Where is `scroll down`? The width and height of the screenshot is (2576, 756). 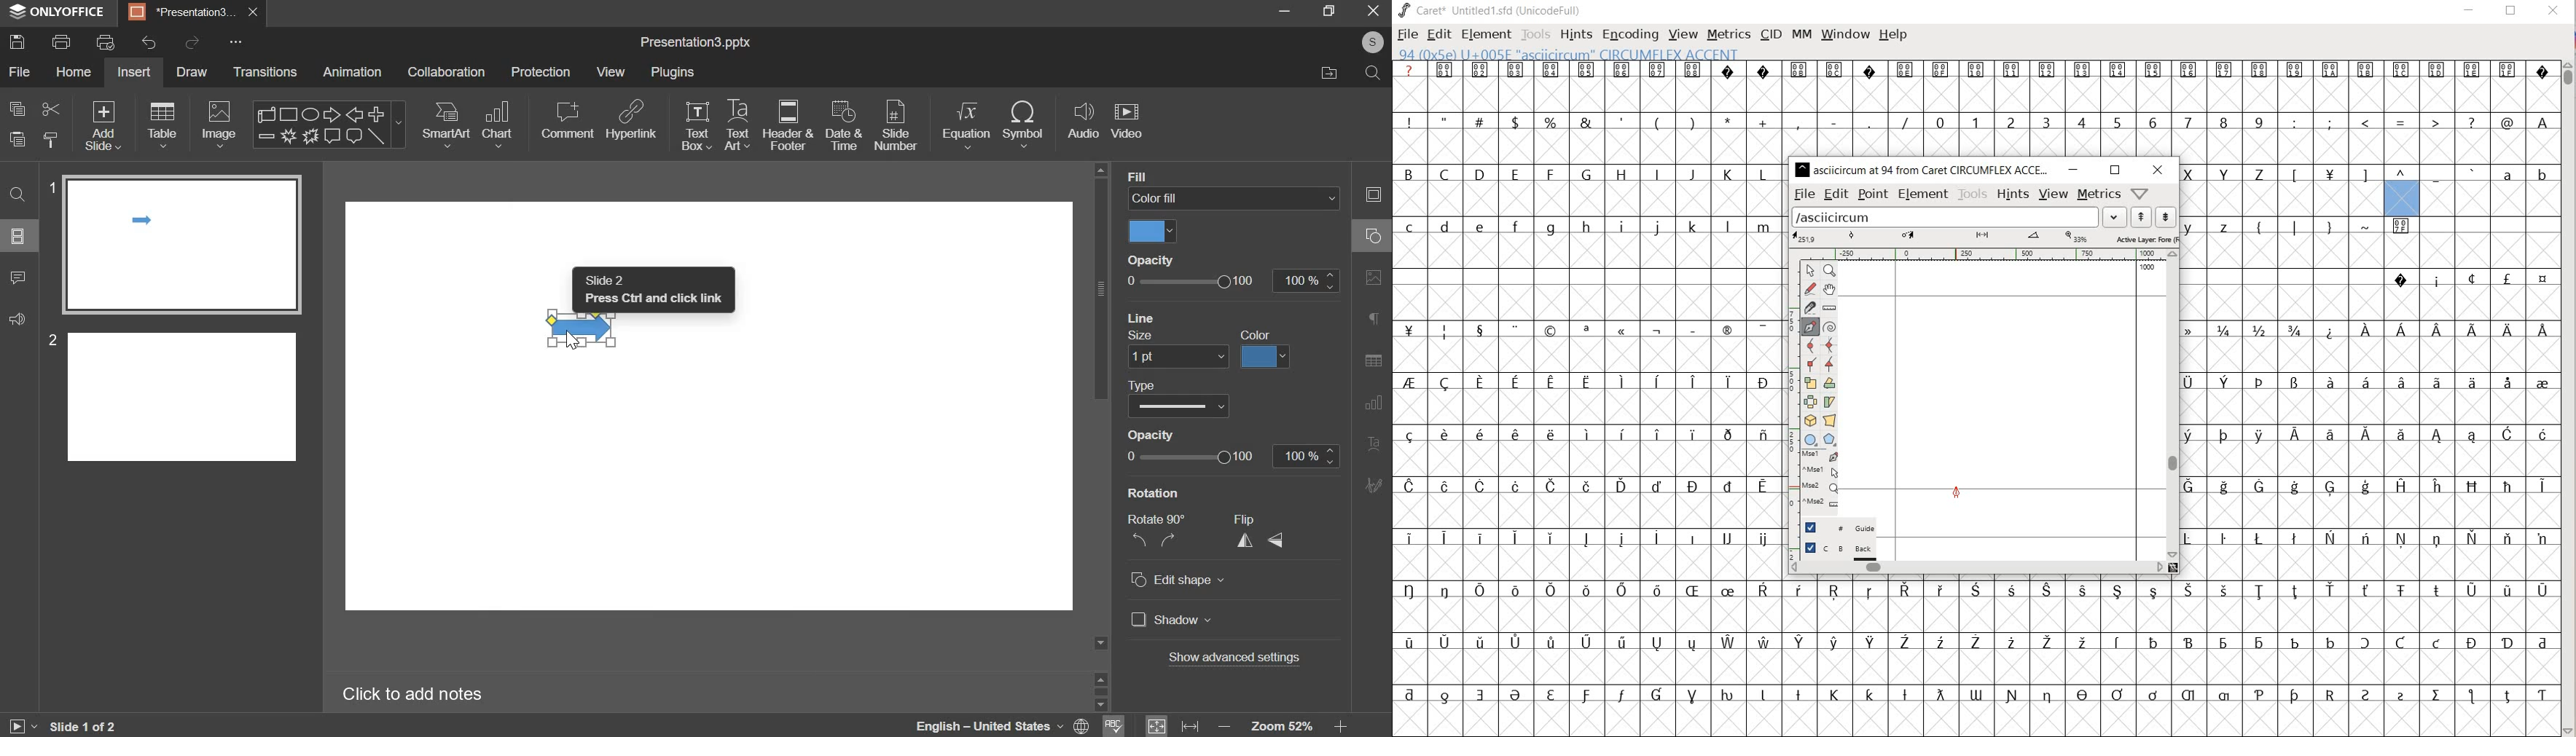
scroll down is located at coordinates (1100, 705).